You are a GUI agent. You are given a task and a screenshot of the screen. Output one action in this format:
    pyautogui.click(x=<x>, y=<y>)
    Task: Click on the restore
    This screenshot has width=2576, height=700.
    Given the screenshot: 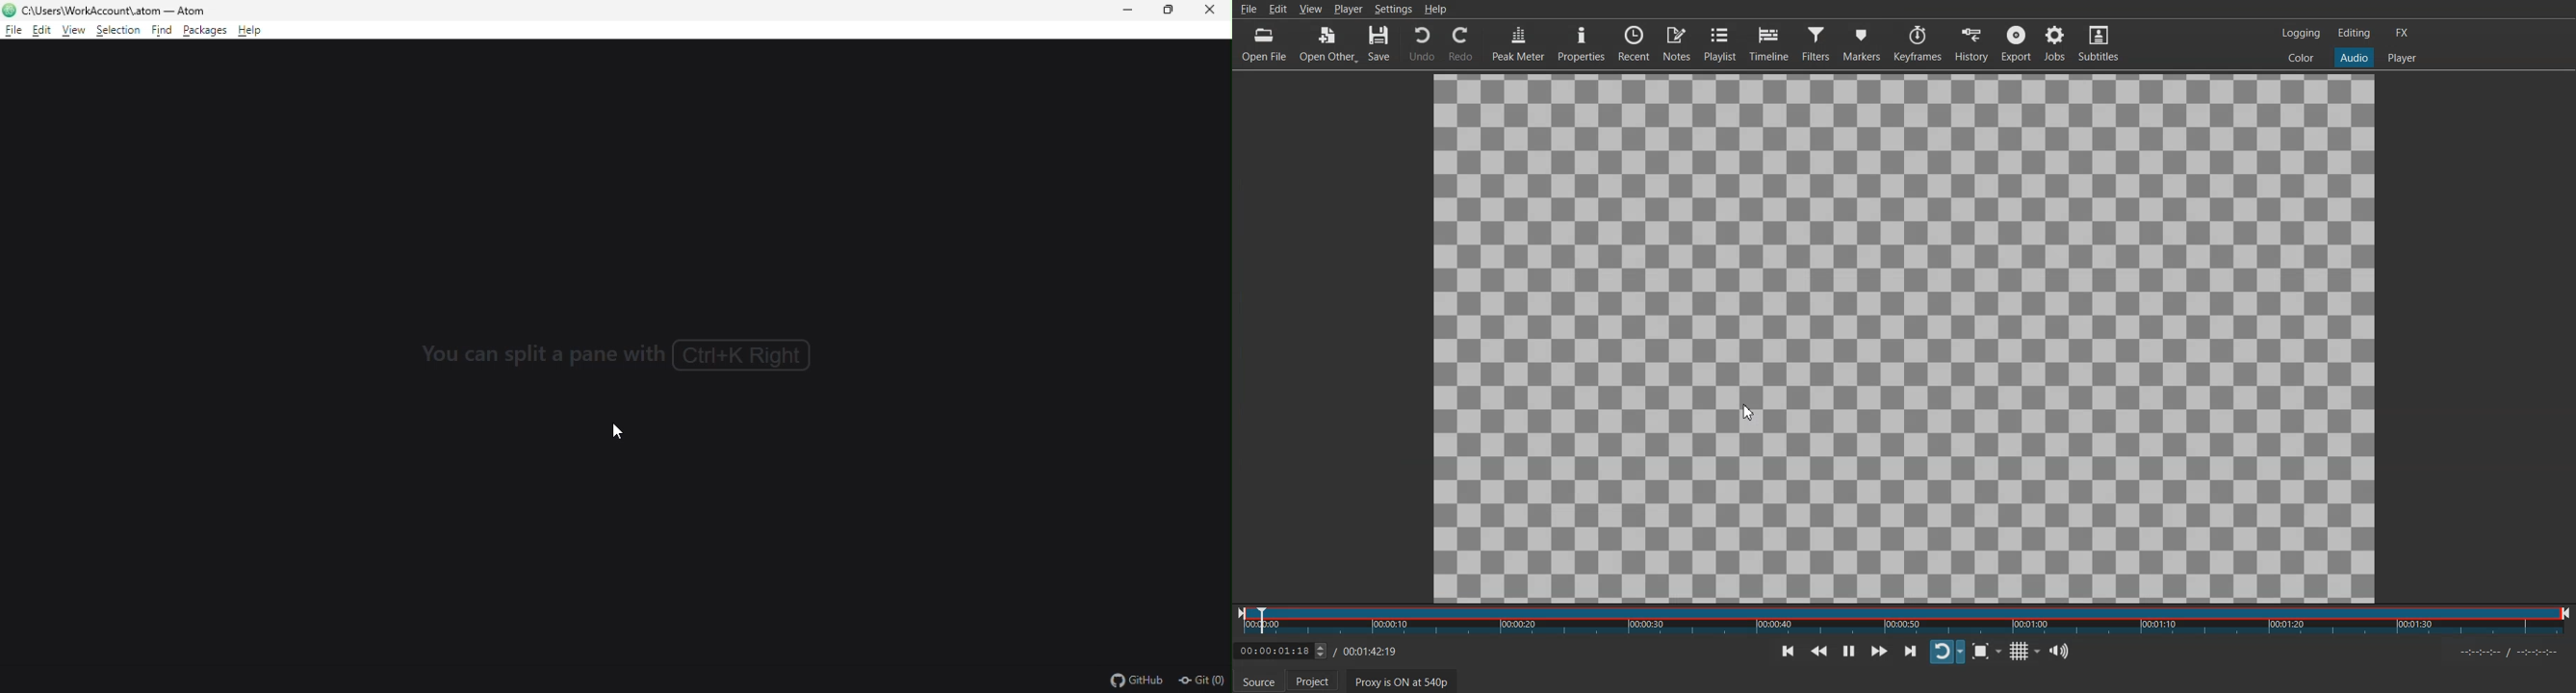 What is the action you would take?
    pyautogui.click(x=1172, y=11)
    